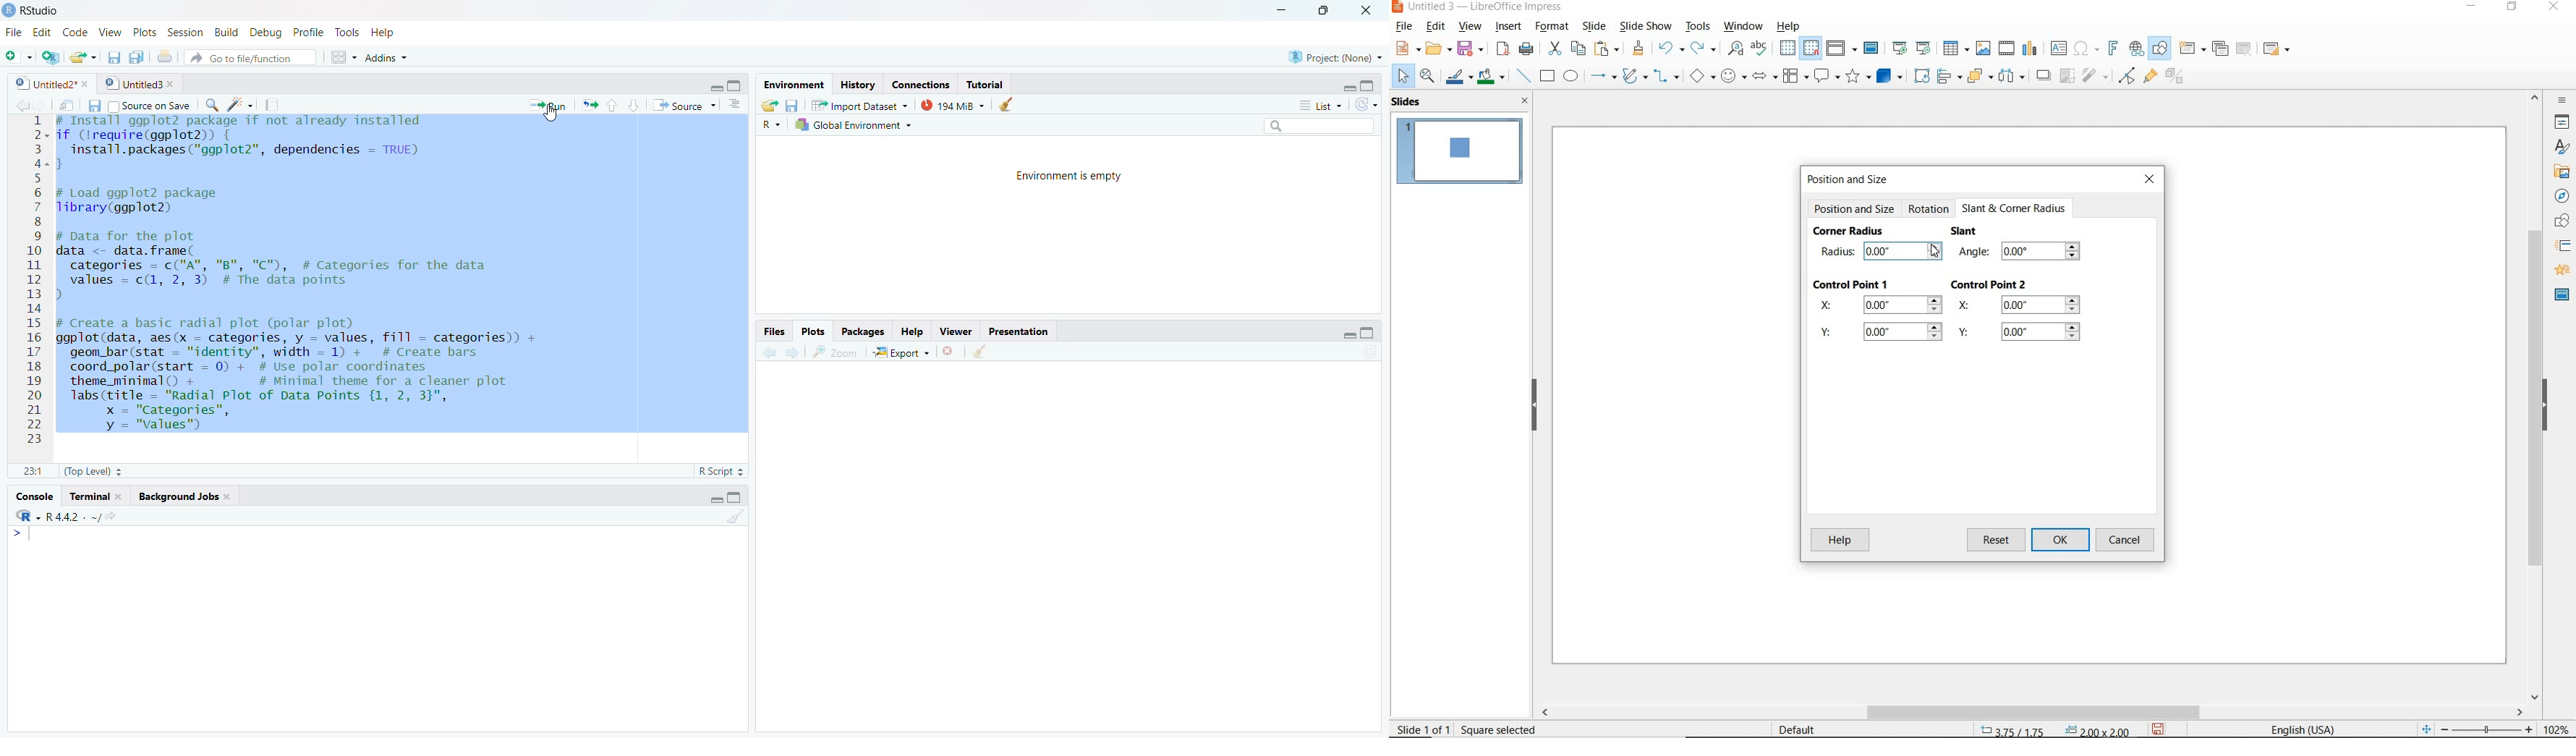  I want to click on down, so click(634, 104).